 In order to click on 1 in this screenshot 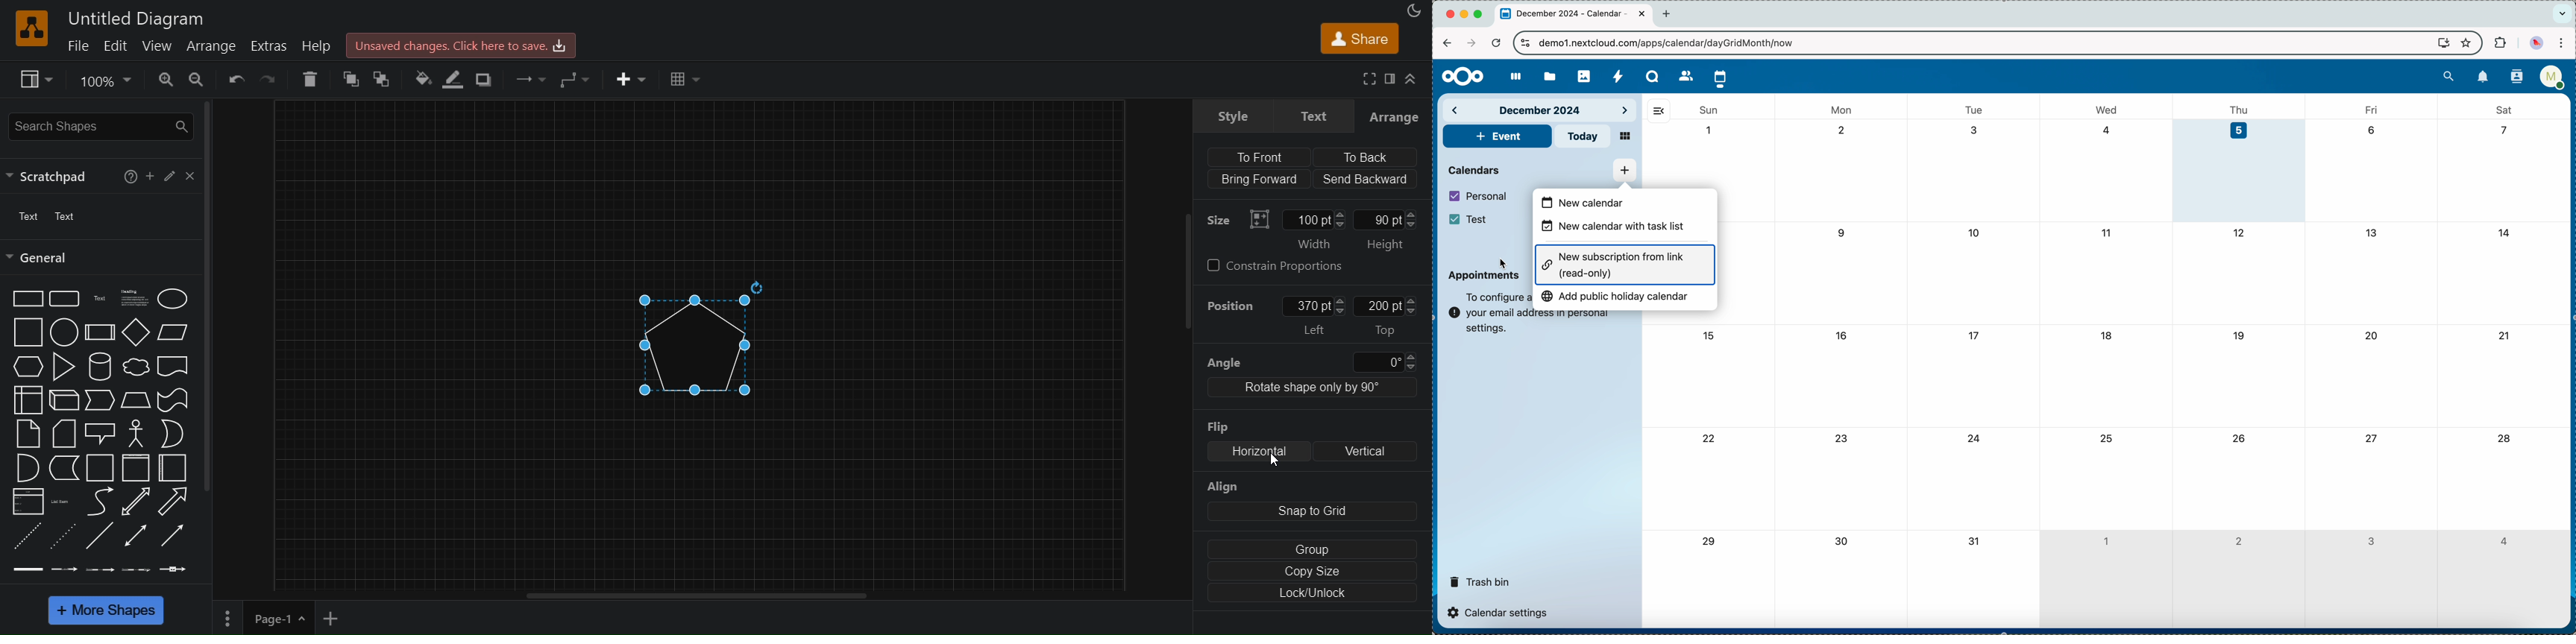, I will do `click(1709, 131)`.